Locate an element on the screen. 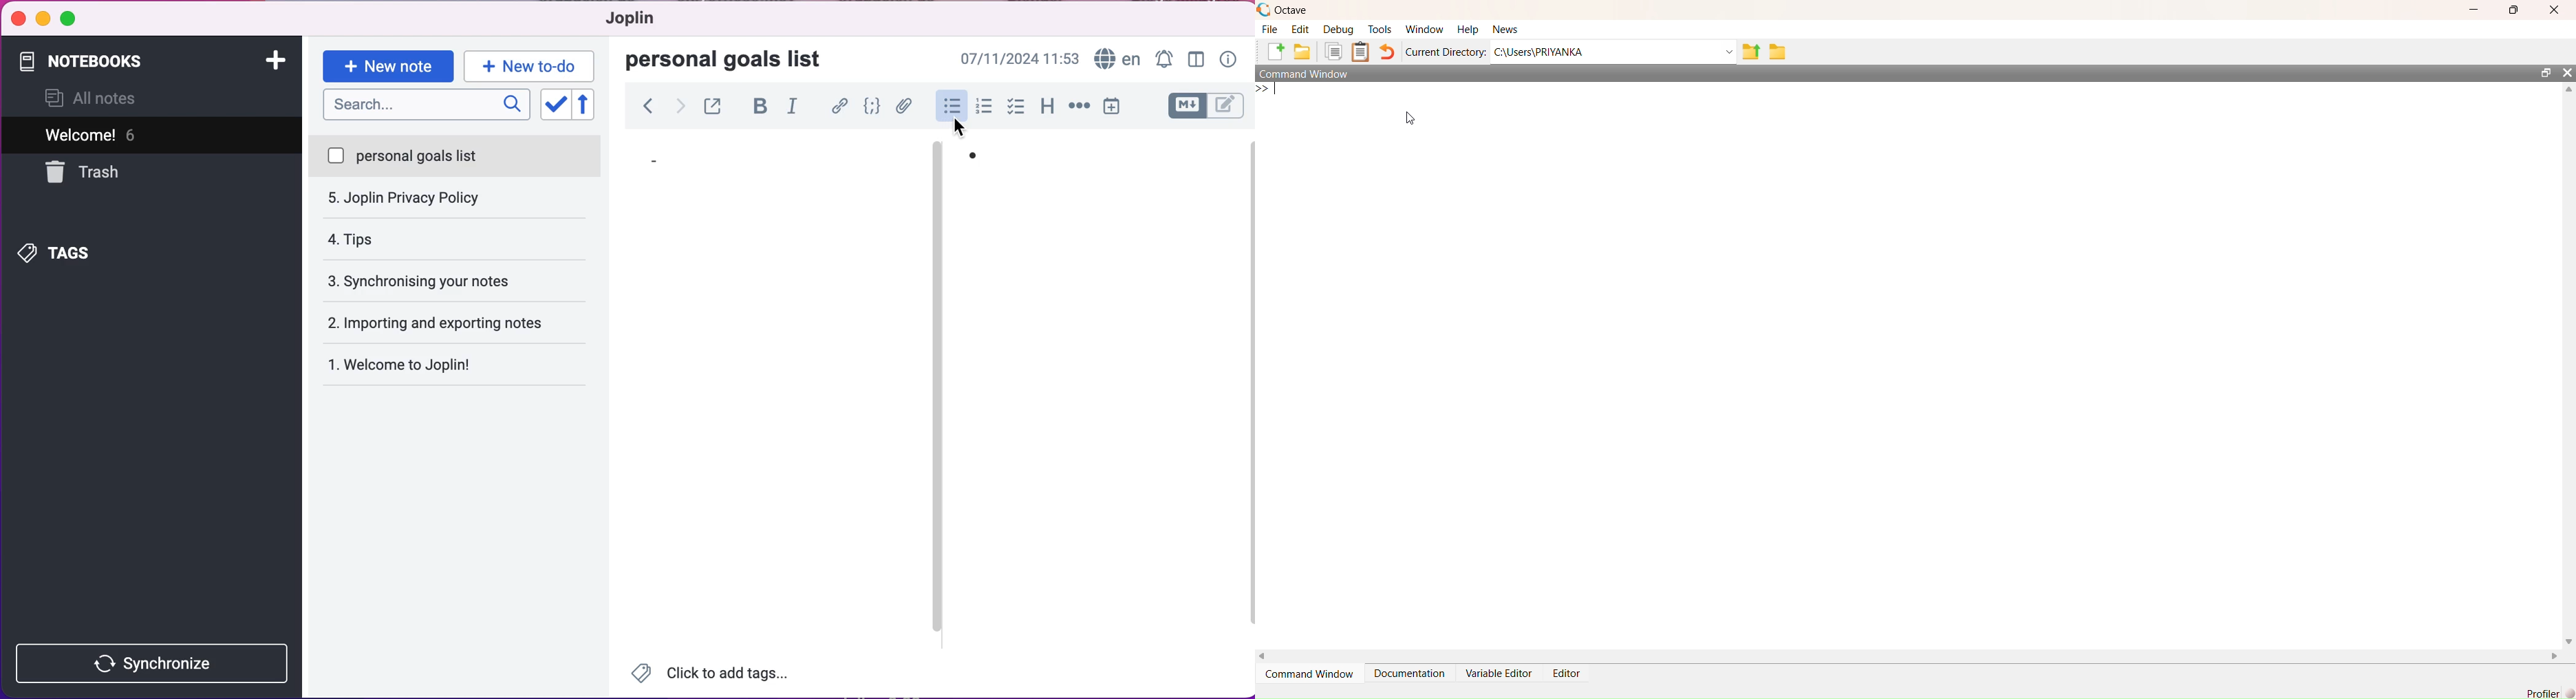  tags is located at coordinates (79, 251).